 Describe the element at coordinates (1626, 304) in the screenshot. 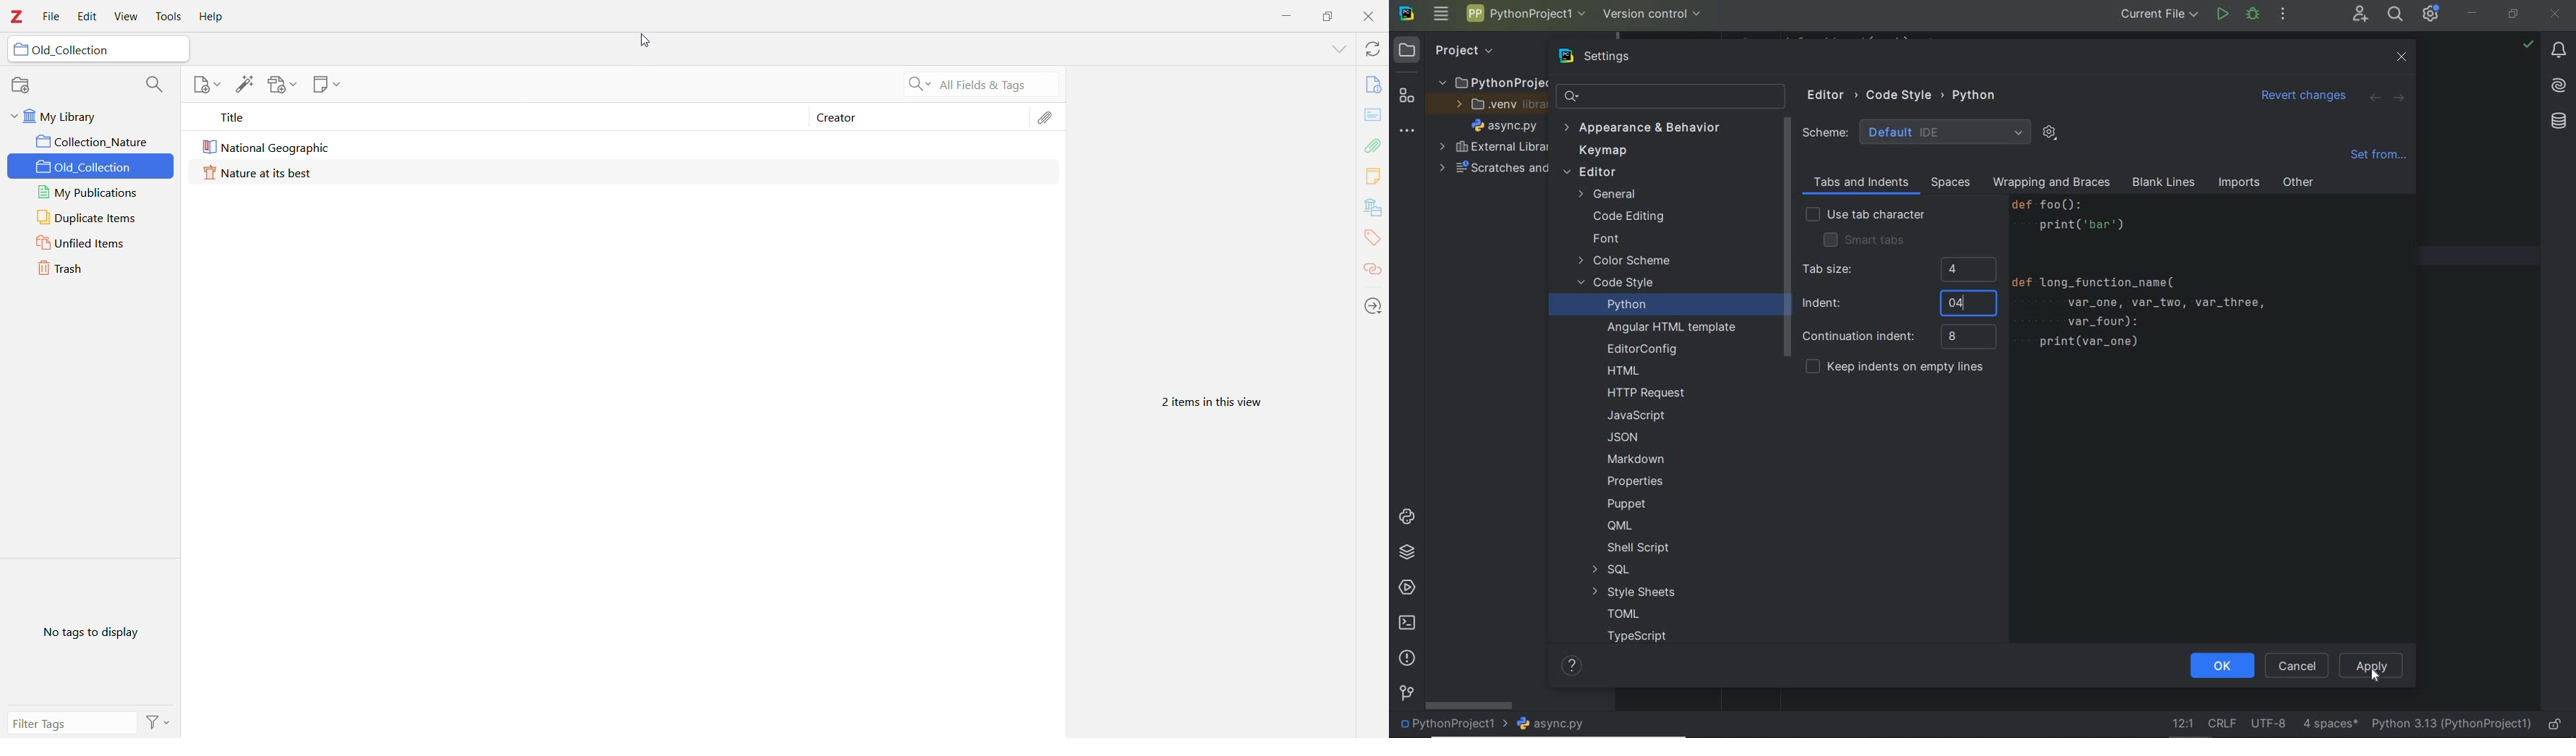

I see `python` at that location.